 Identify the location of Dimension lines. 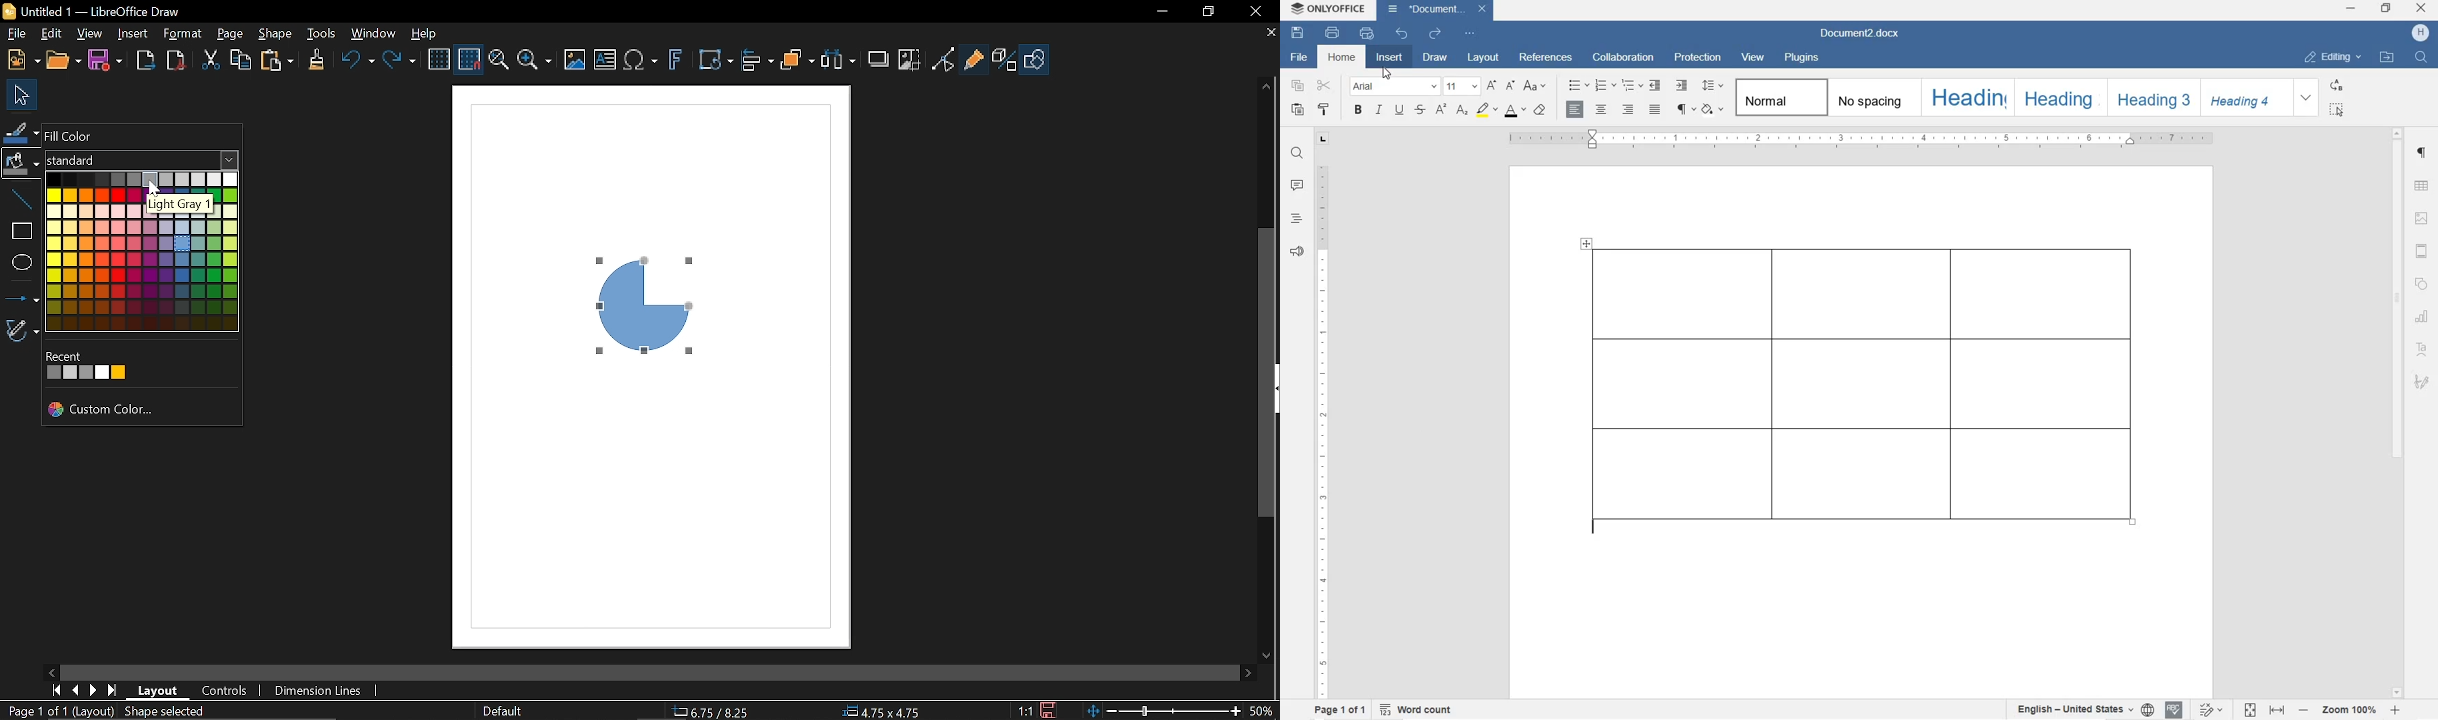
(318, 691).